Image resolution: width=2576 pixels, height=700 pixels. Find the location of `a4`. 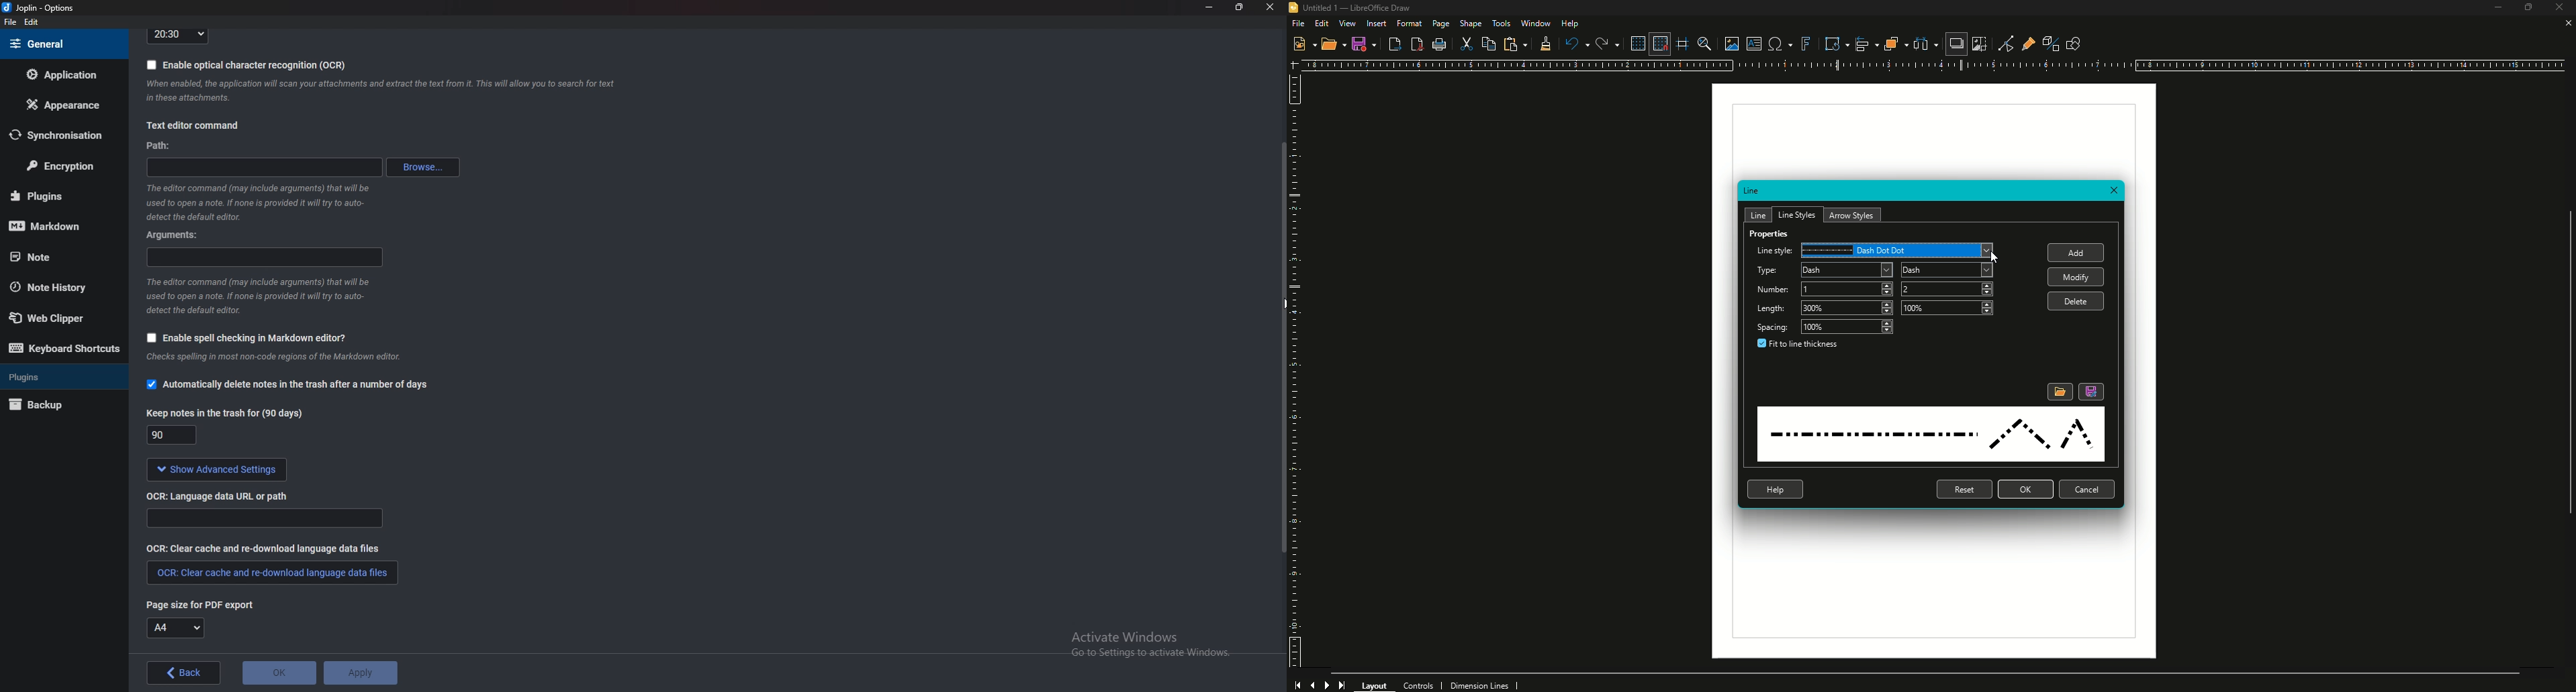

a4 is located at coordinates (176, 628).